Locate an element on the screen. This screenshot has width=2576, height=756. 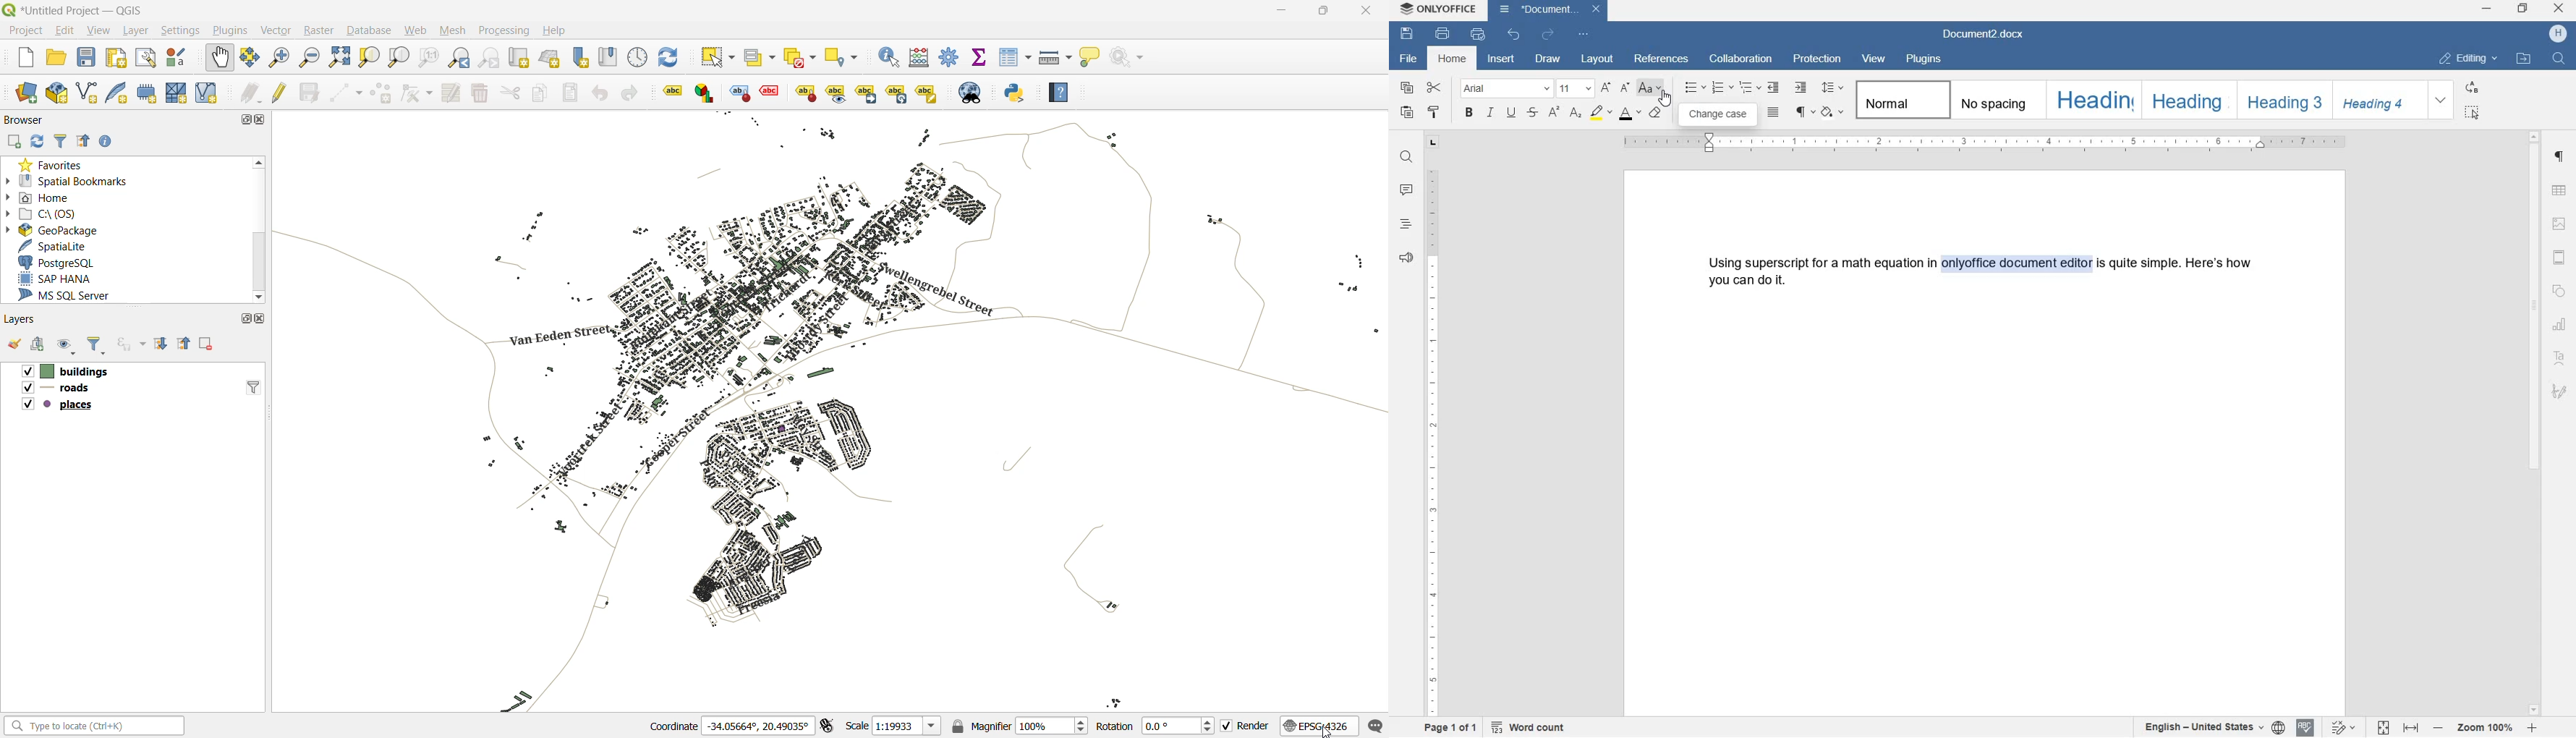
new spatial bookmarks is located at coordinates (577, 58).